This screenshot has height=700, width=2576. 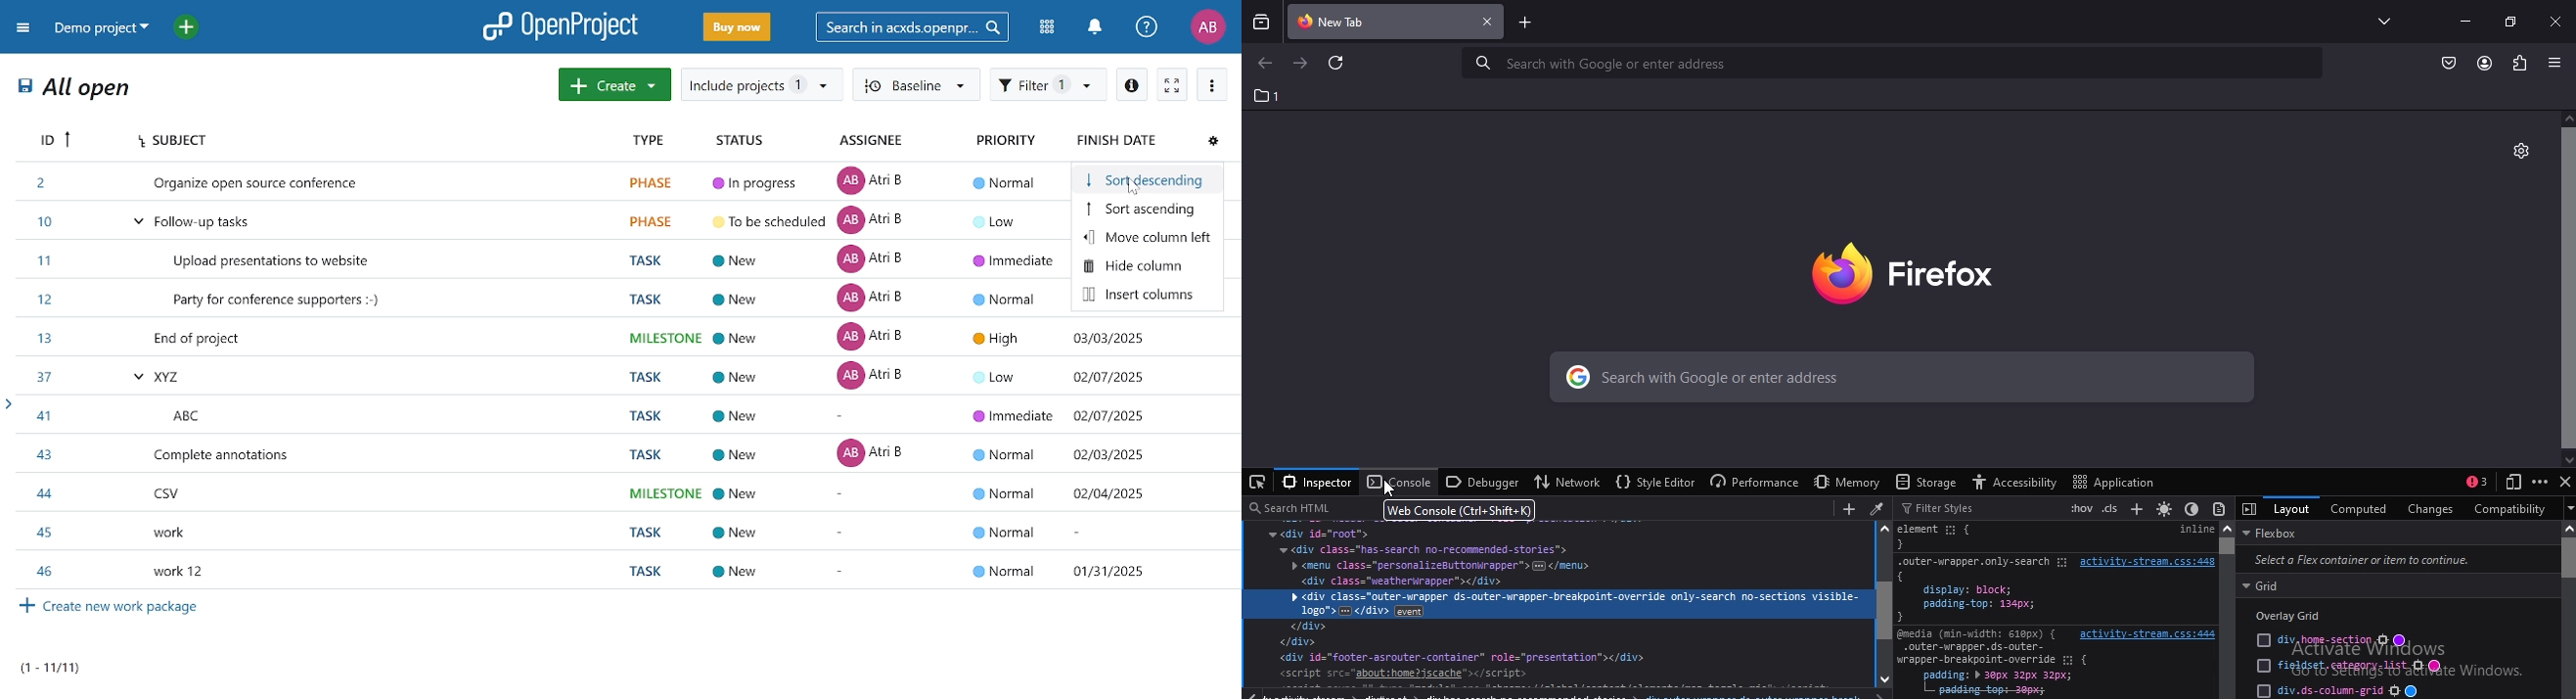 What do you see at coordinates (658, 141) in the screenshot?
I see `type` at bounding box center [658, 141].